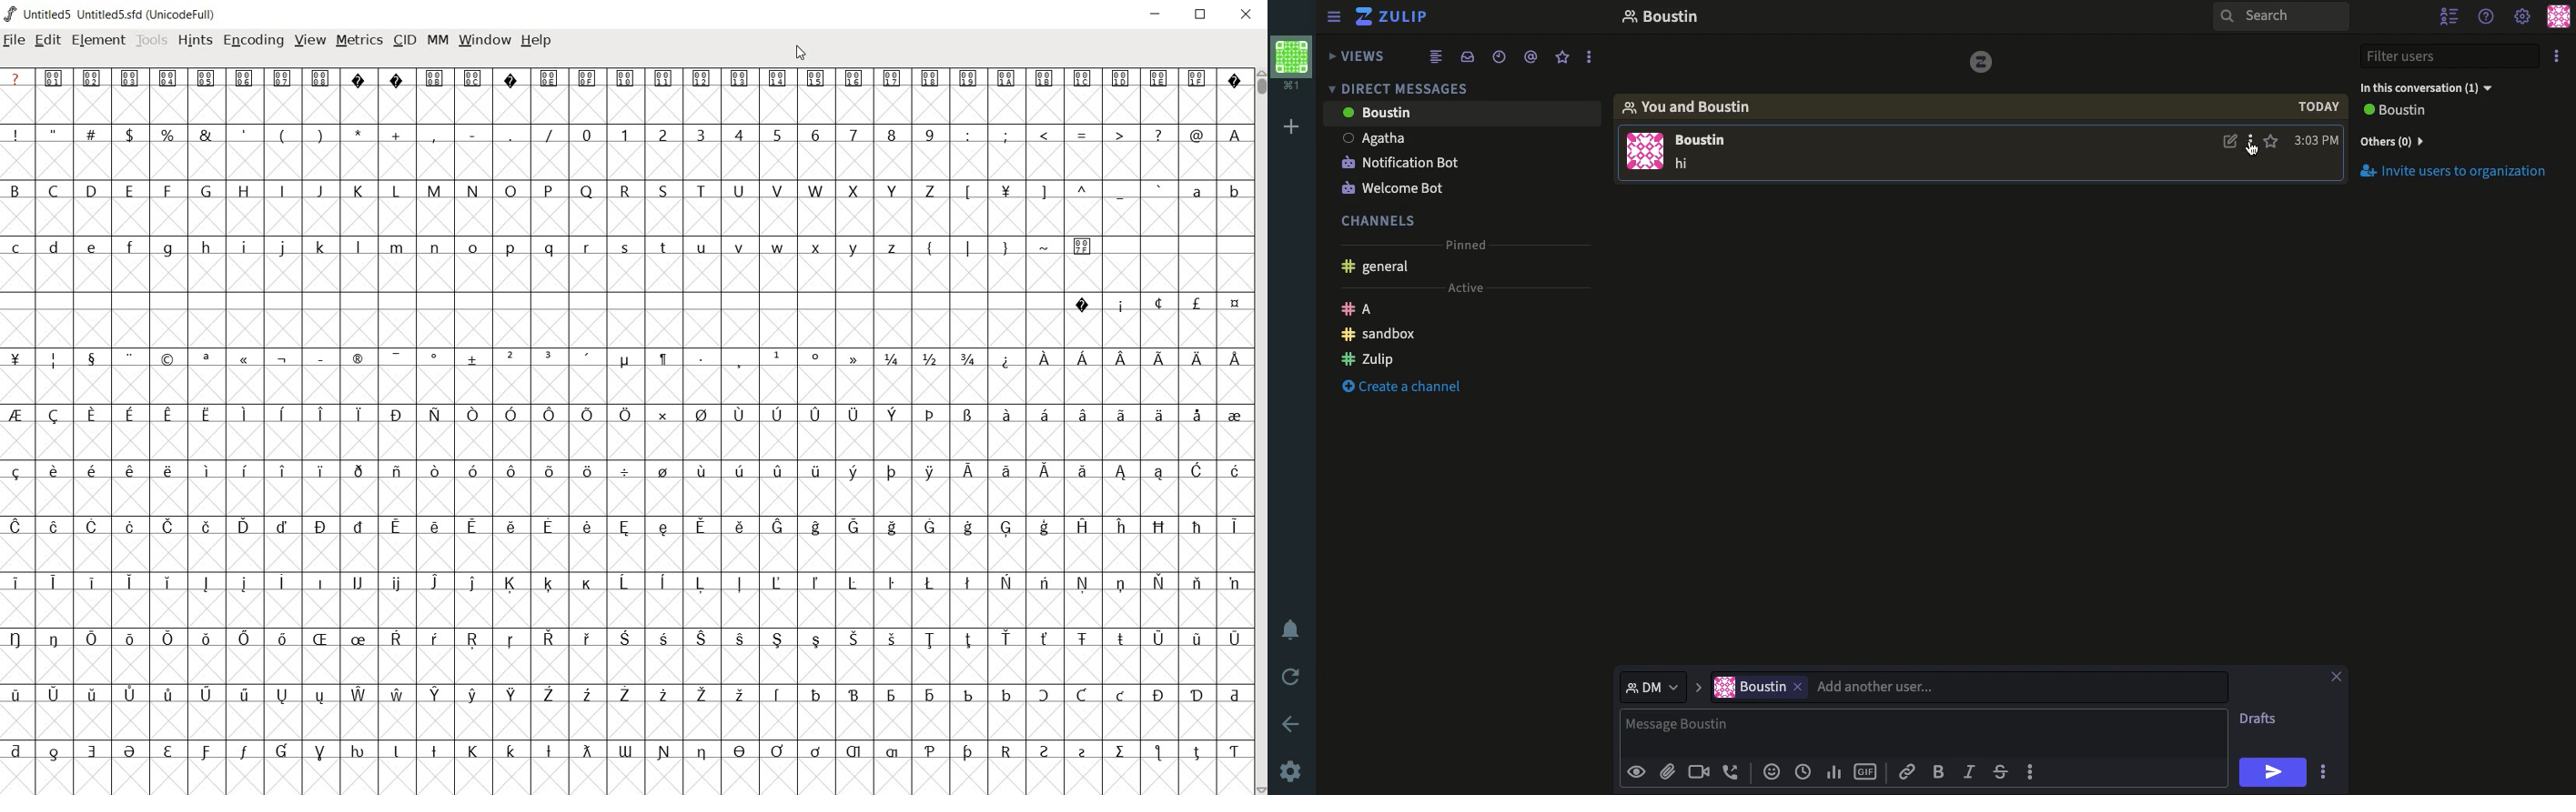  What do you see at coordinates (1336, 18) in the screenshot?
I see `Collapse menu` at bounding box center [1336, 18].